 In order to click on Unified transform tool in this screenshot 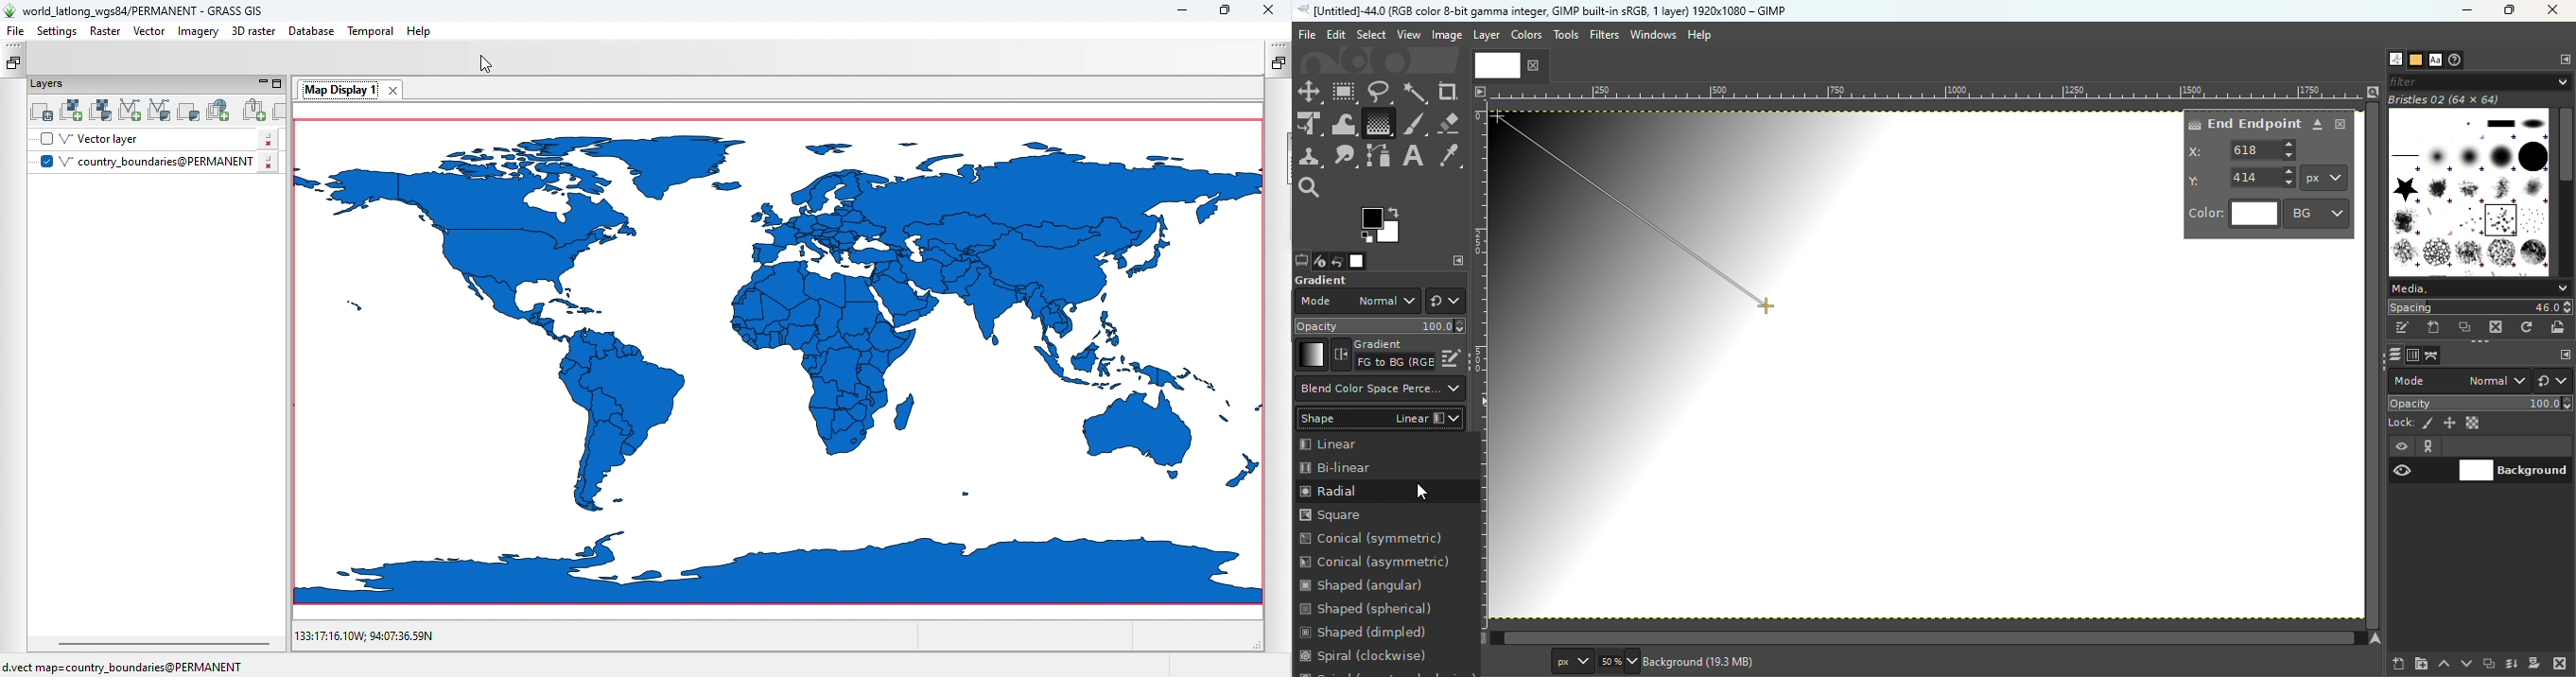, I will do `click(1309, 125)`.